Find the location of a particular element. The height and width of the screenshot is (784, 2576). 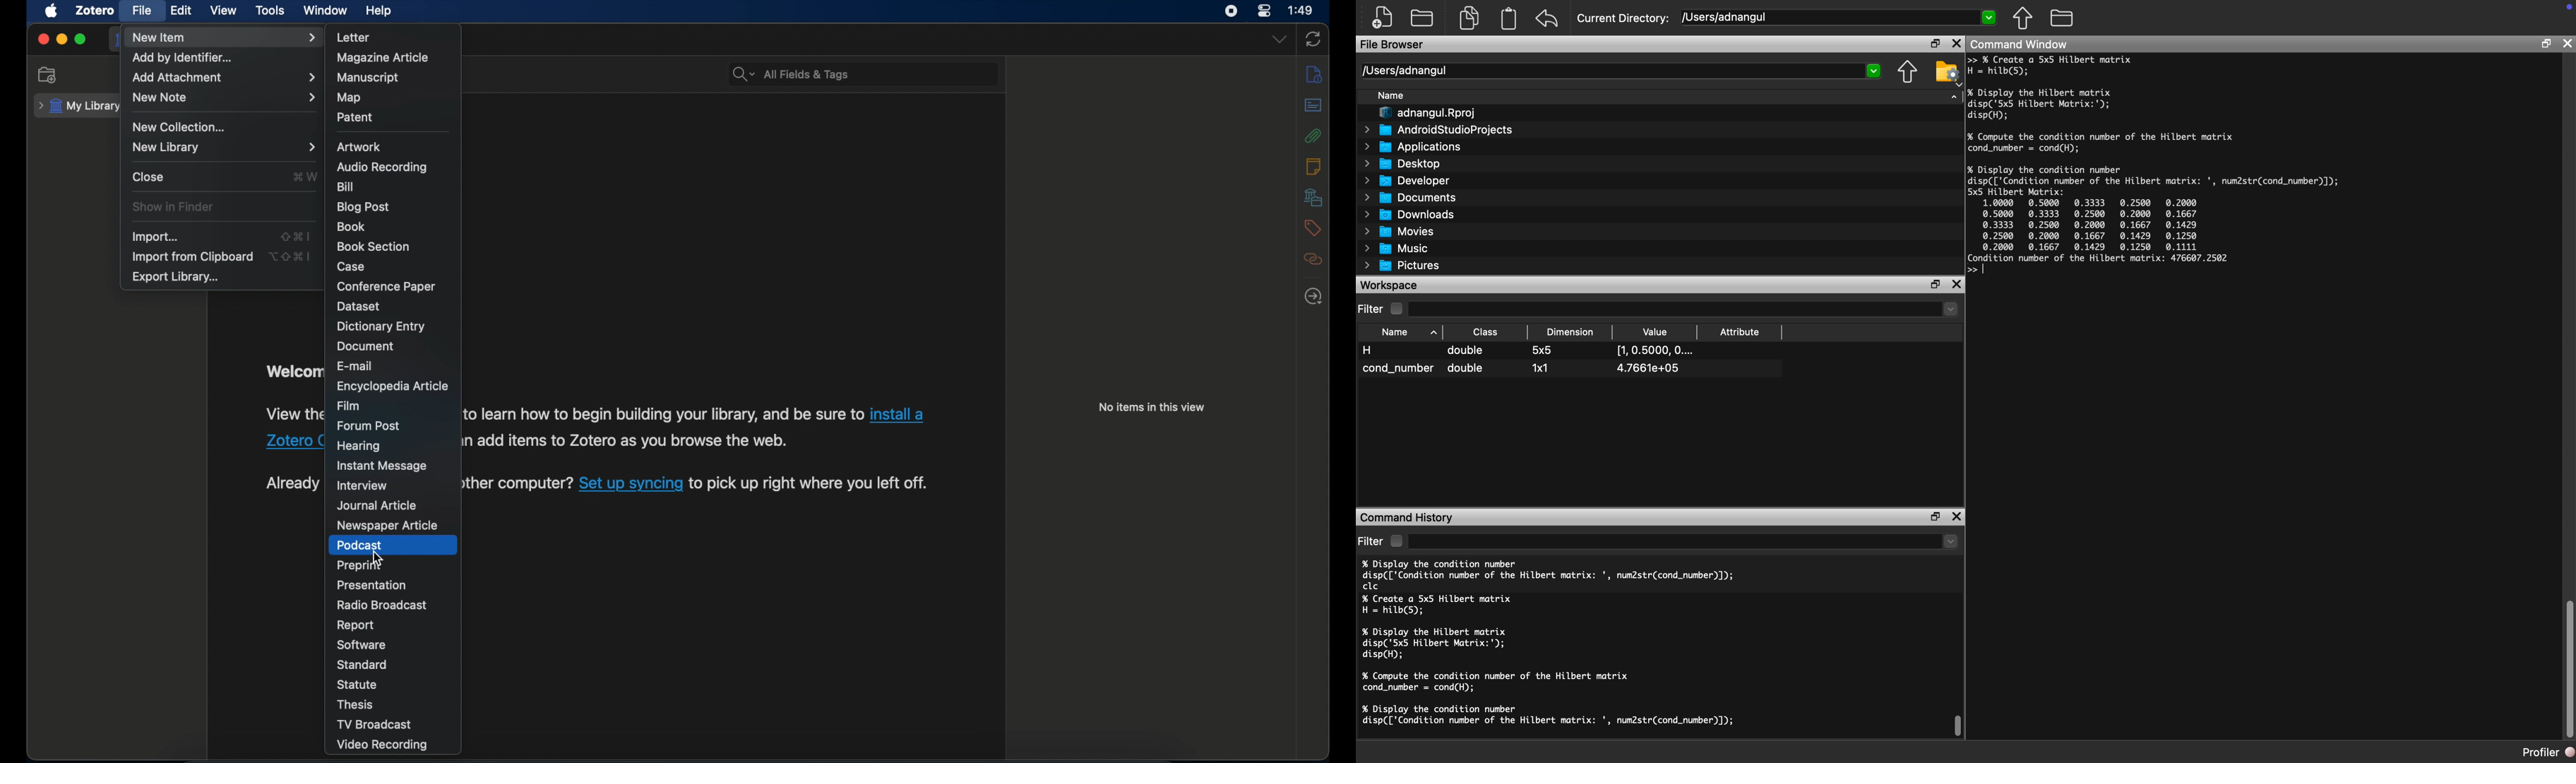

audio recording is located at coordinates (385, 168).